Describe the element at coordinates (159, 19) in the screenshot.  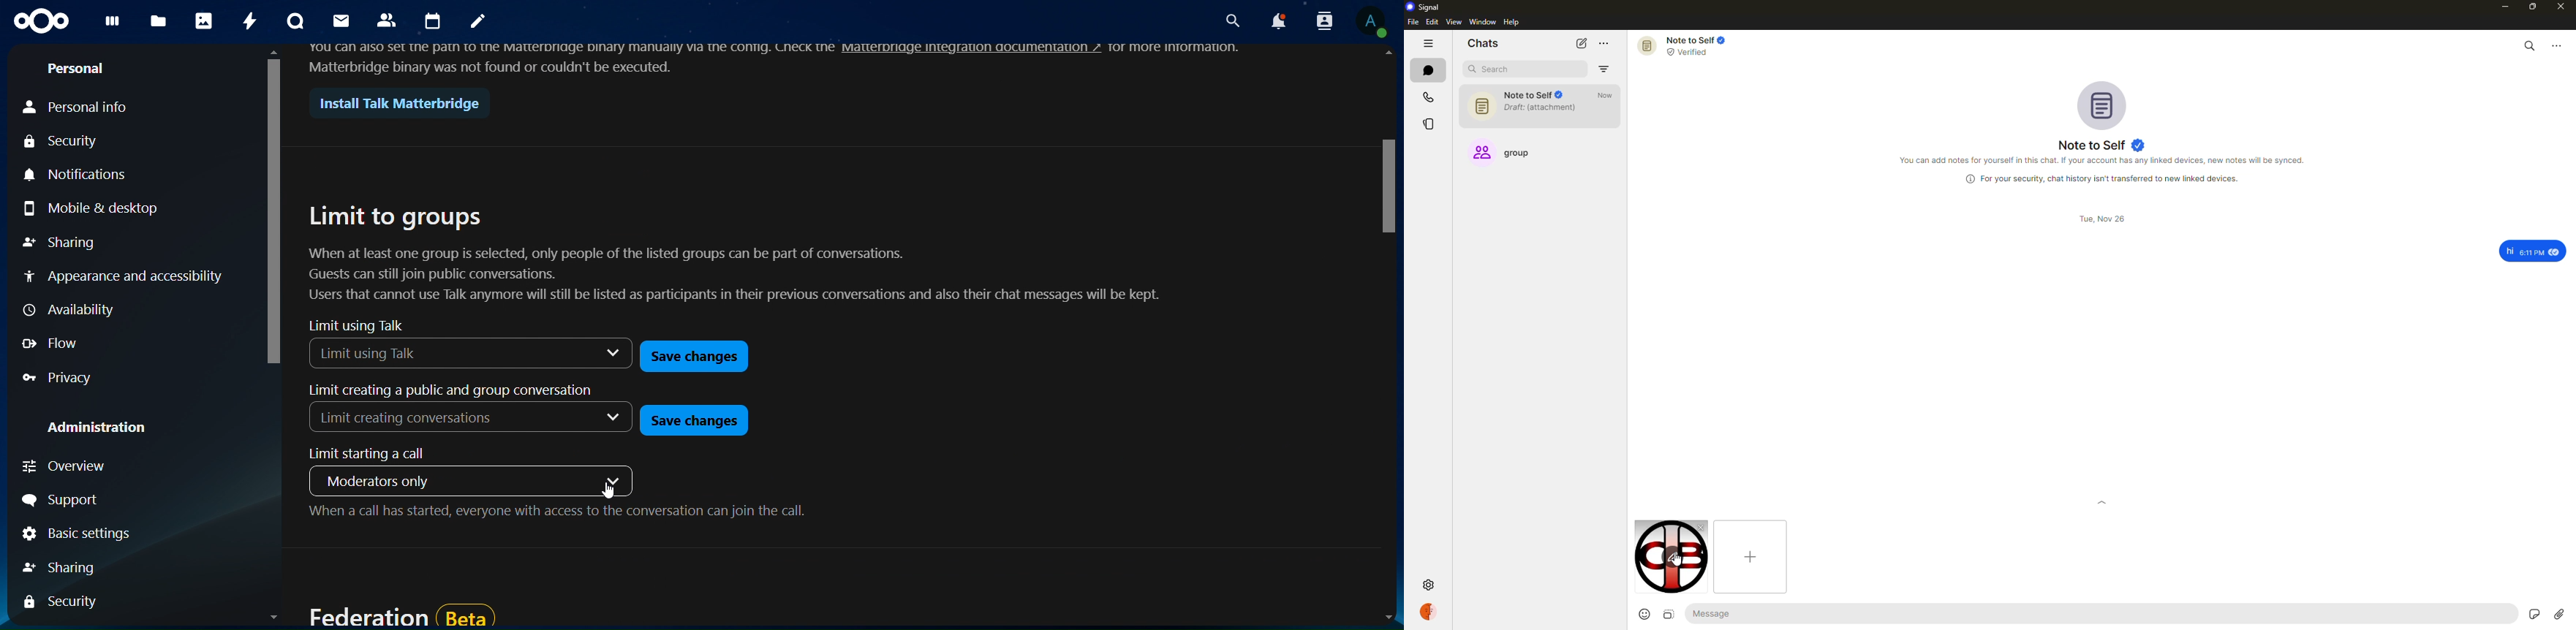
I see `files` at that location.